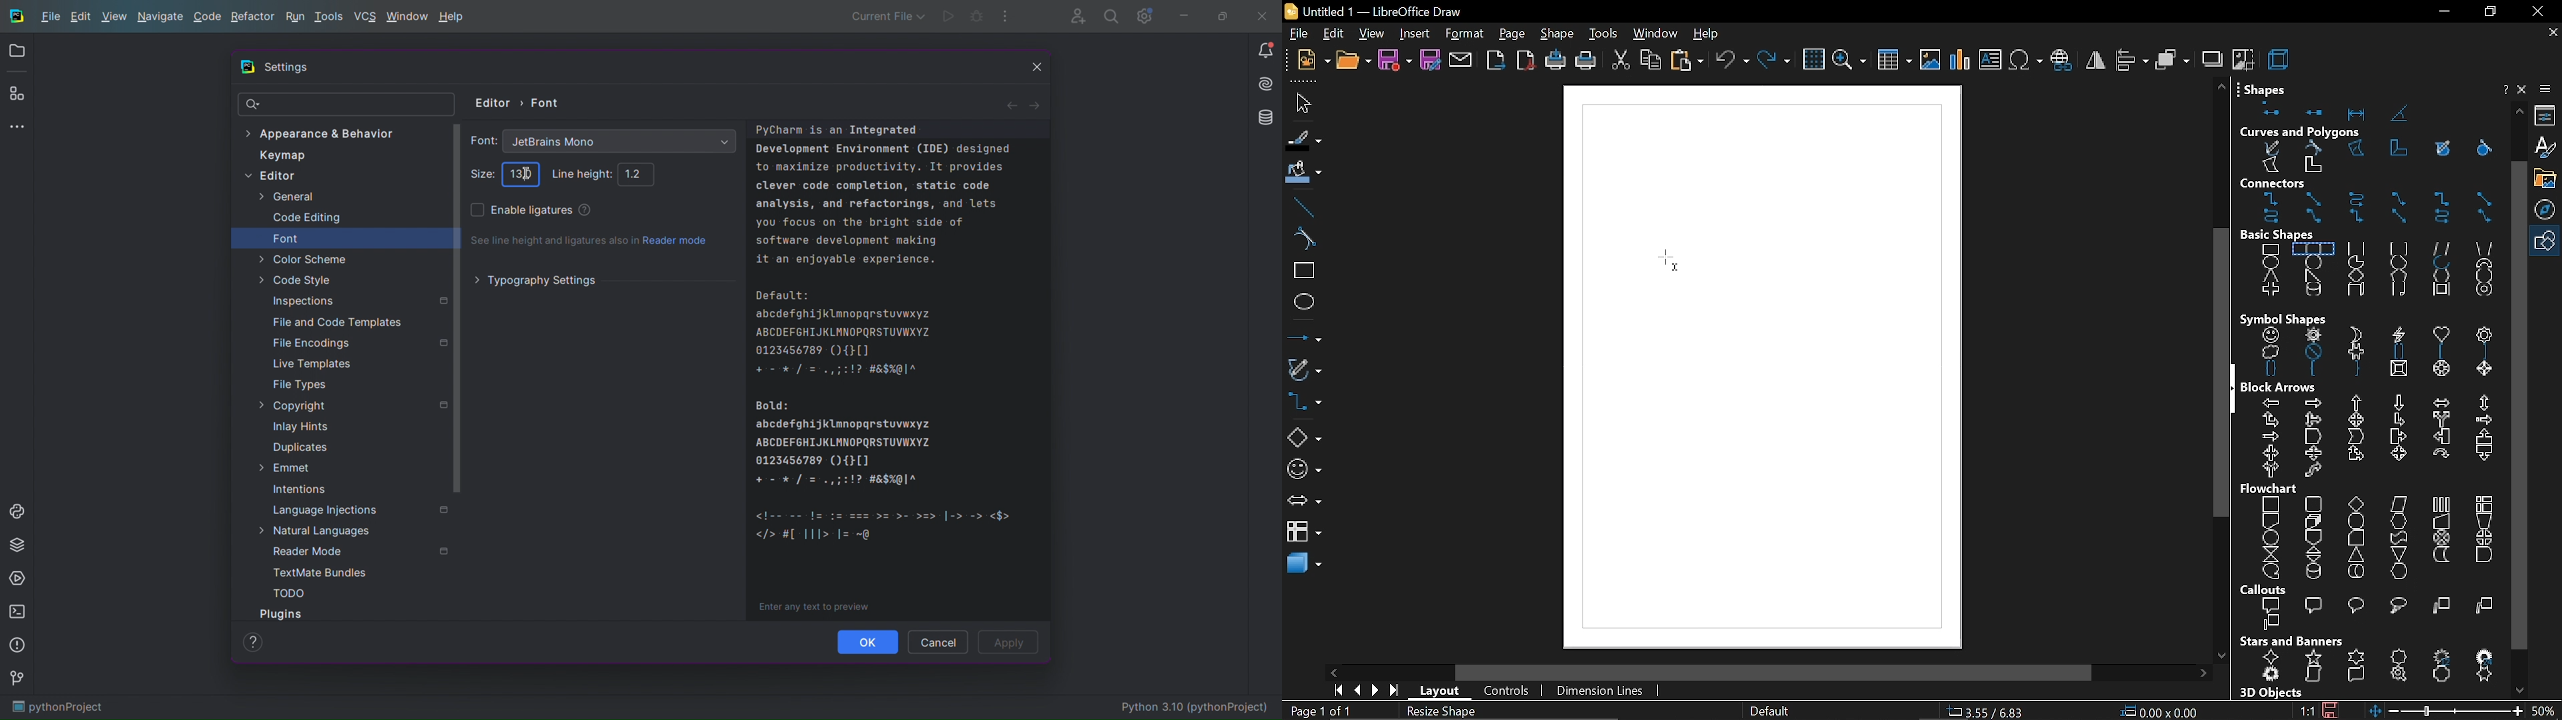  What do you see at coordinates (522, 210) in the screenshot?
I see `Enable ligatures` at bounding box center [522, 210].